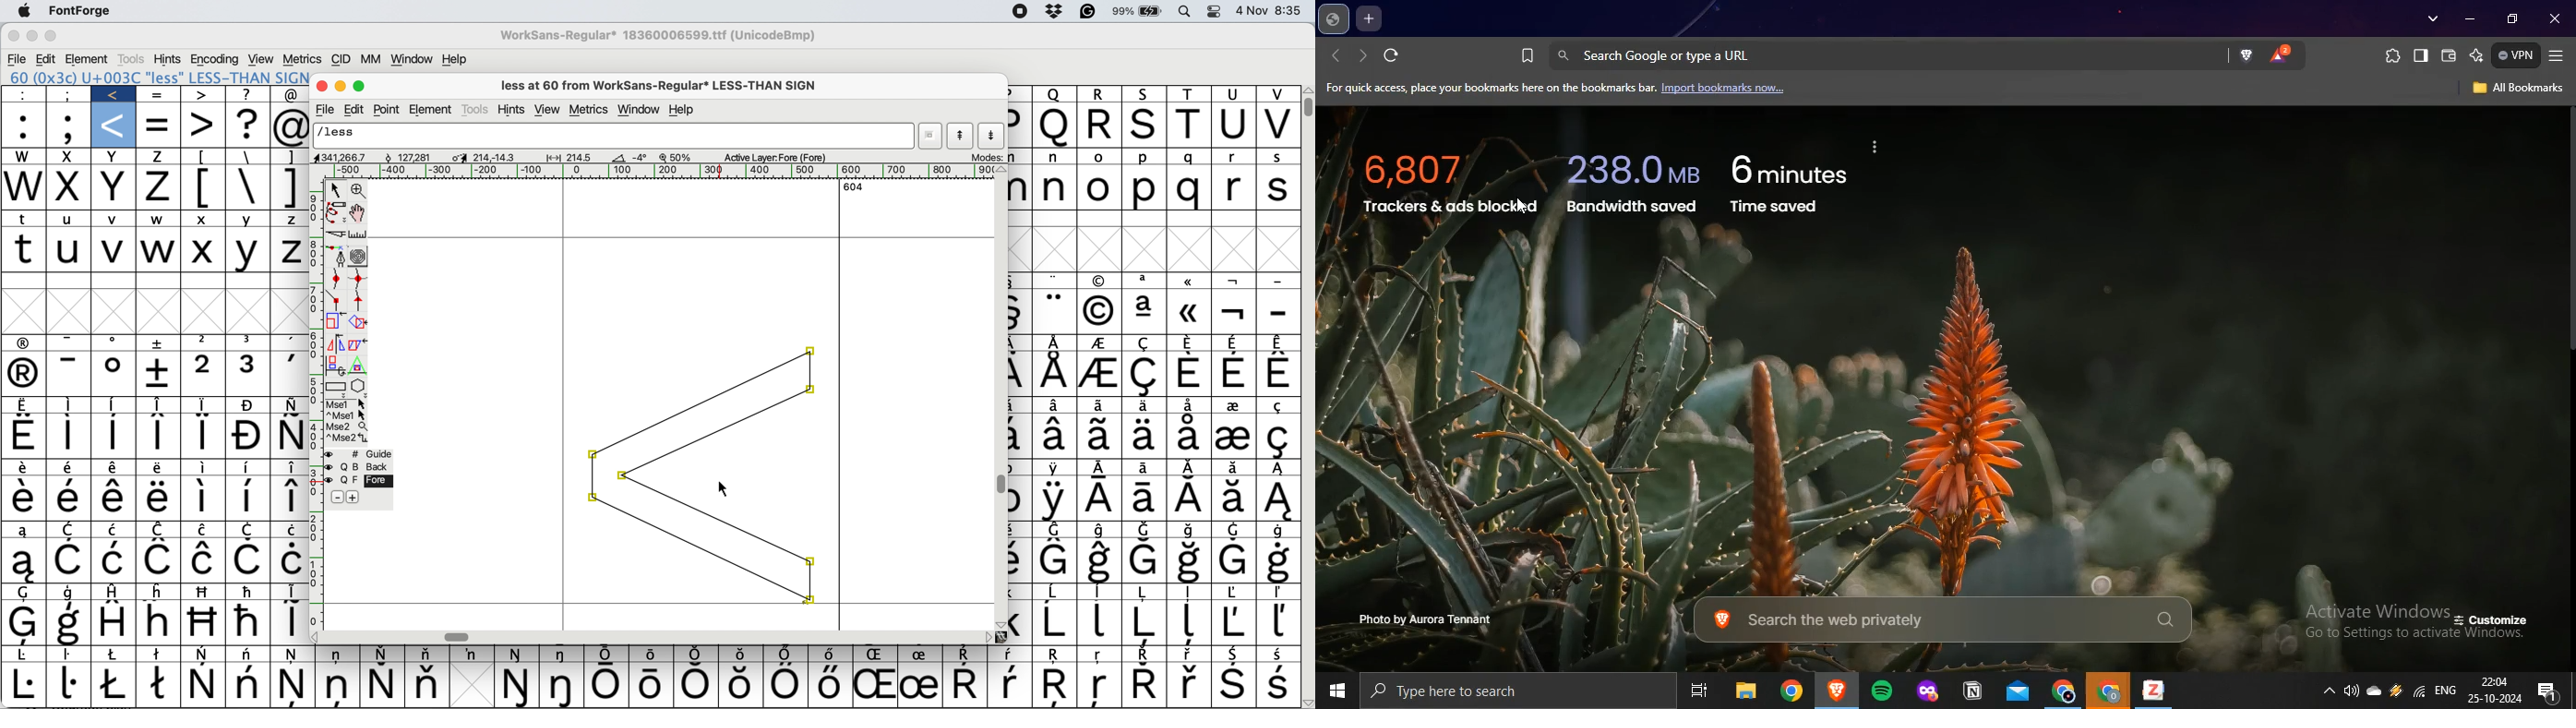  I want to click on scale glyph, so click(334, 322).